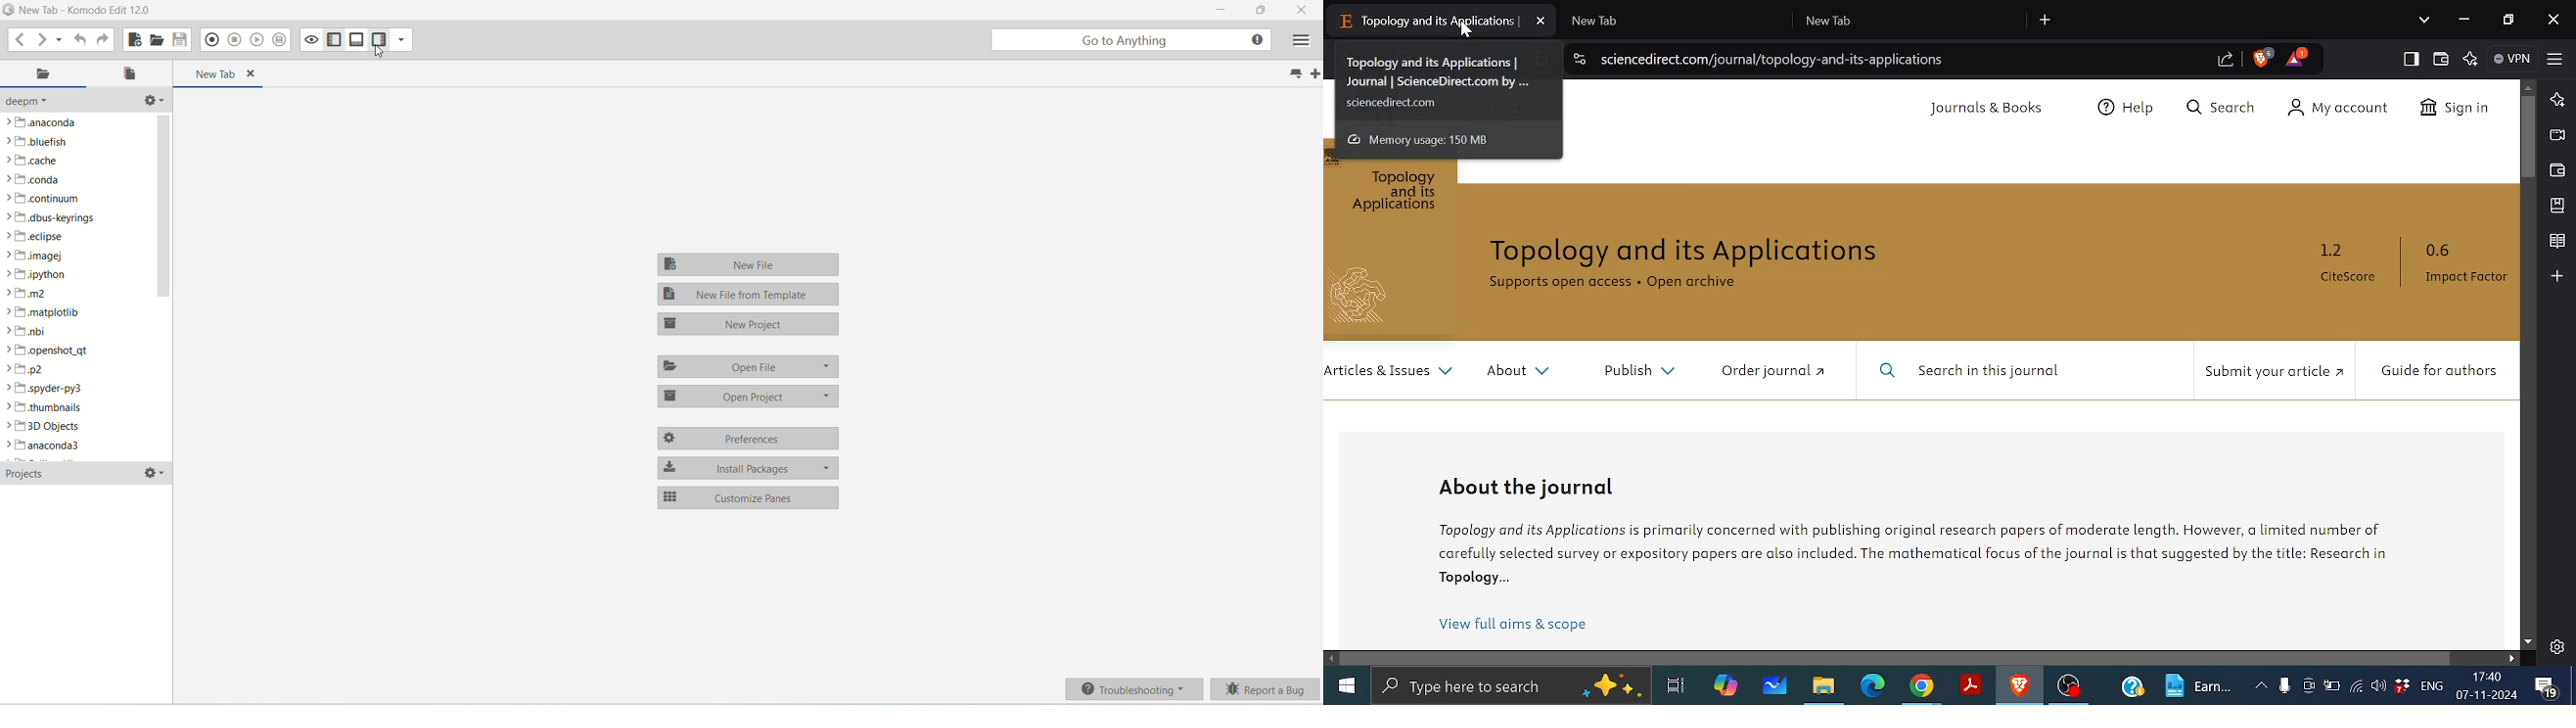 This screenshot has width=2576, height=728. What do you see at coordinates (32, 179) in the screenshot?
I see `conda` at bounding box center [32, 179].